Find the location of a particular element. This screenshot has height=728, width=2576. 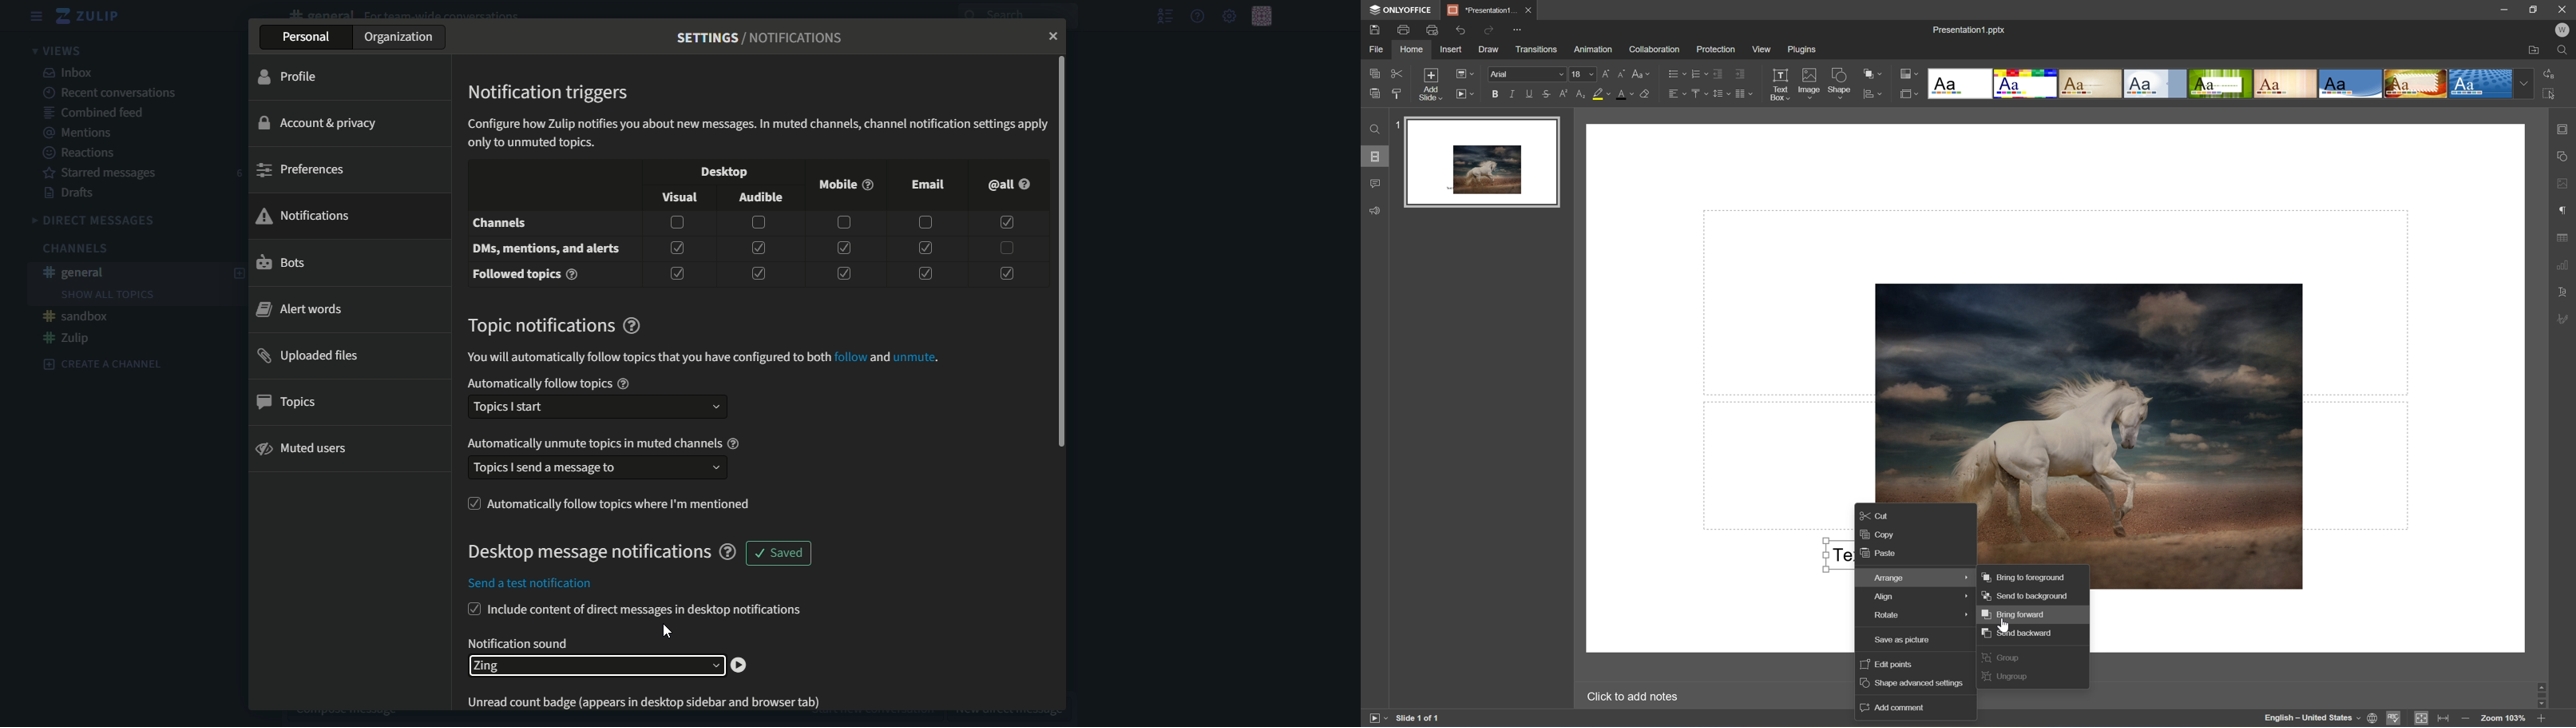

Protection is located at coordinates (1715, 49).